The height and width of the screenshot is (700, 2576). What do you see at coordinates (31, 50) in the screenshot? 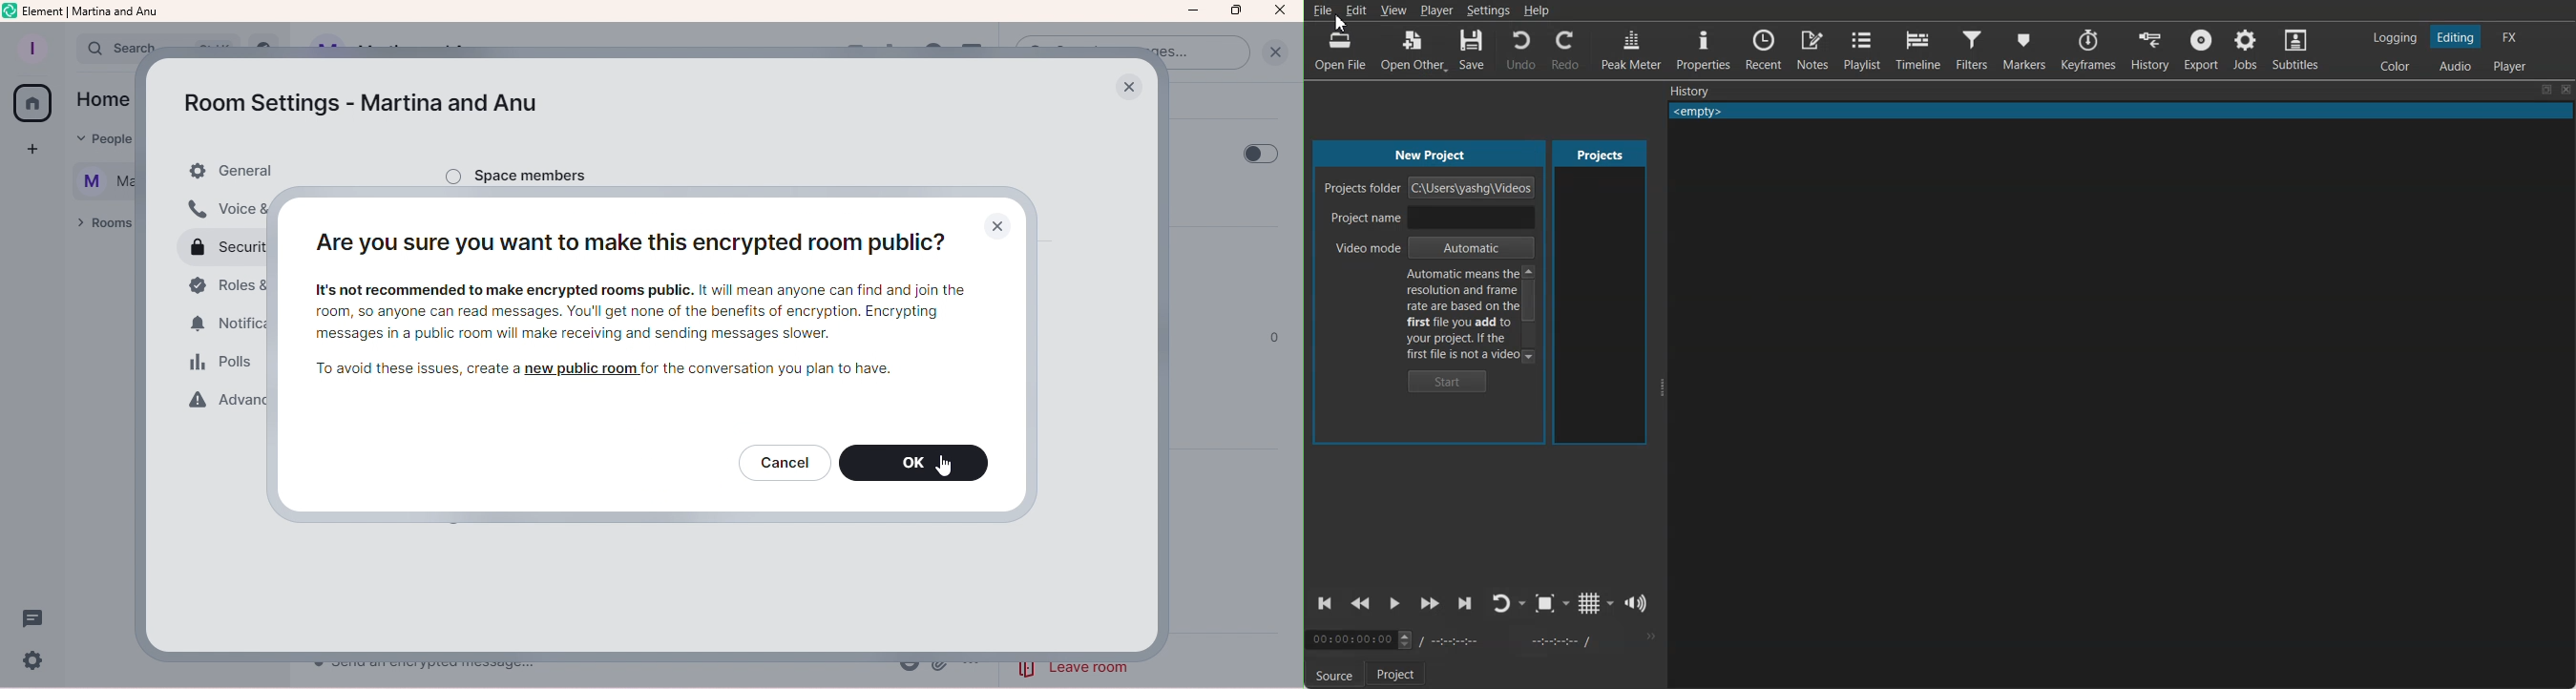
I see `Profile` at bounding box center [31, 50].